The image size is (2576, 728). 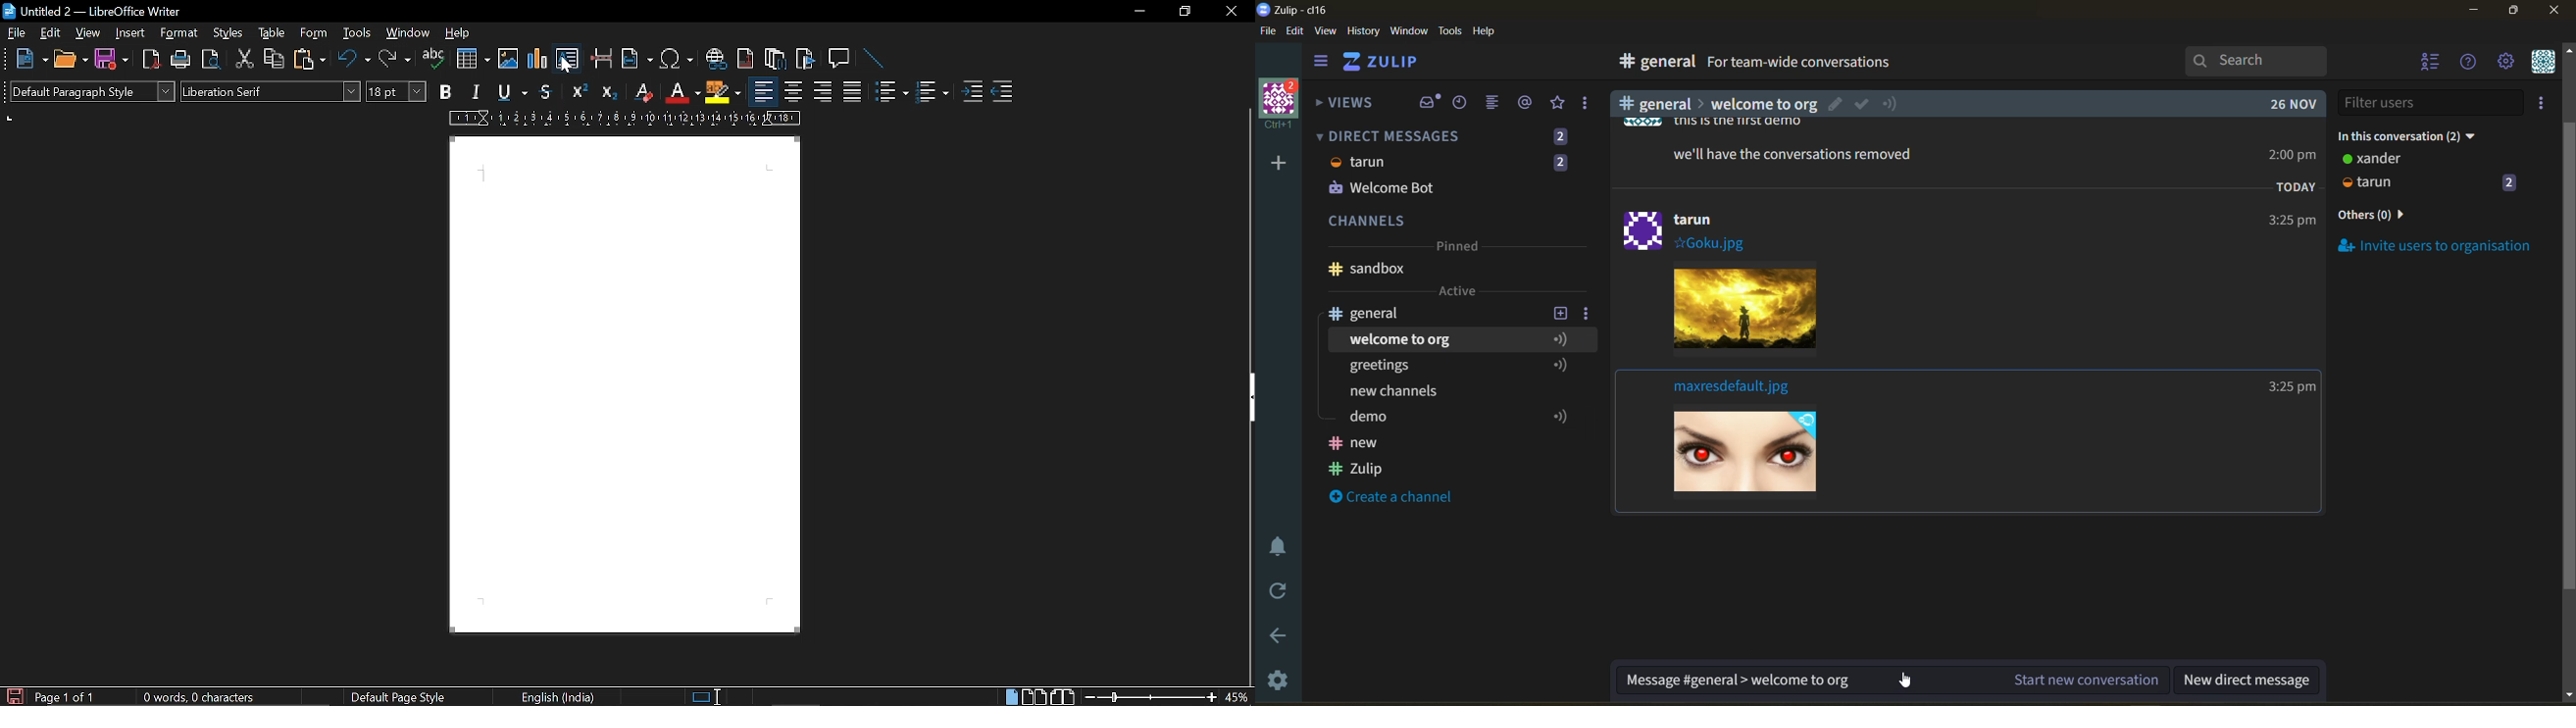 I want to click on favorites, so click(x=1559, y=103).